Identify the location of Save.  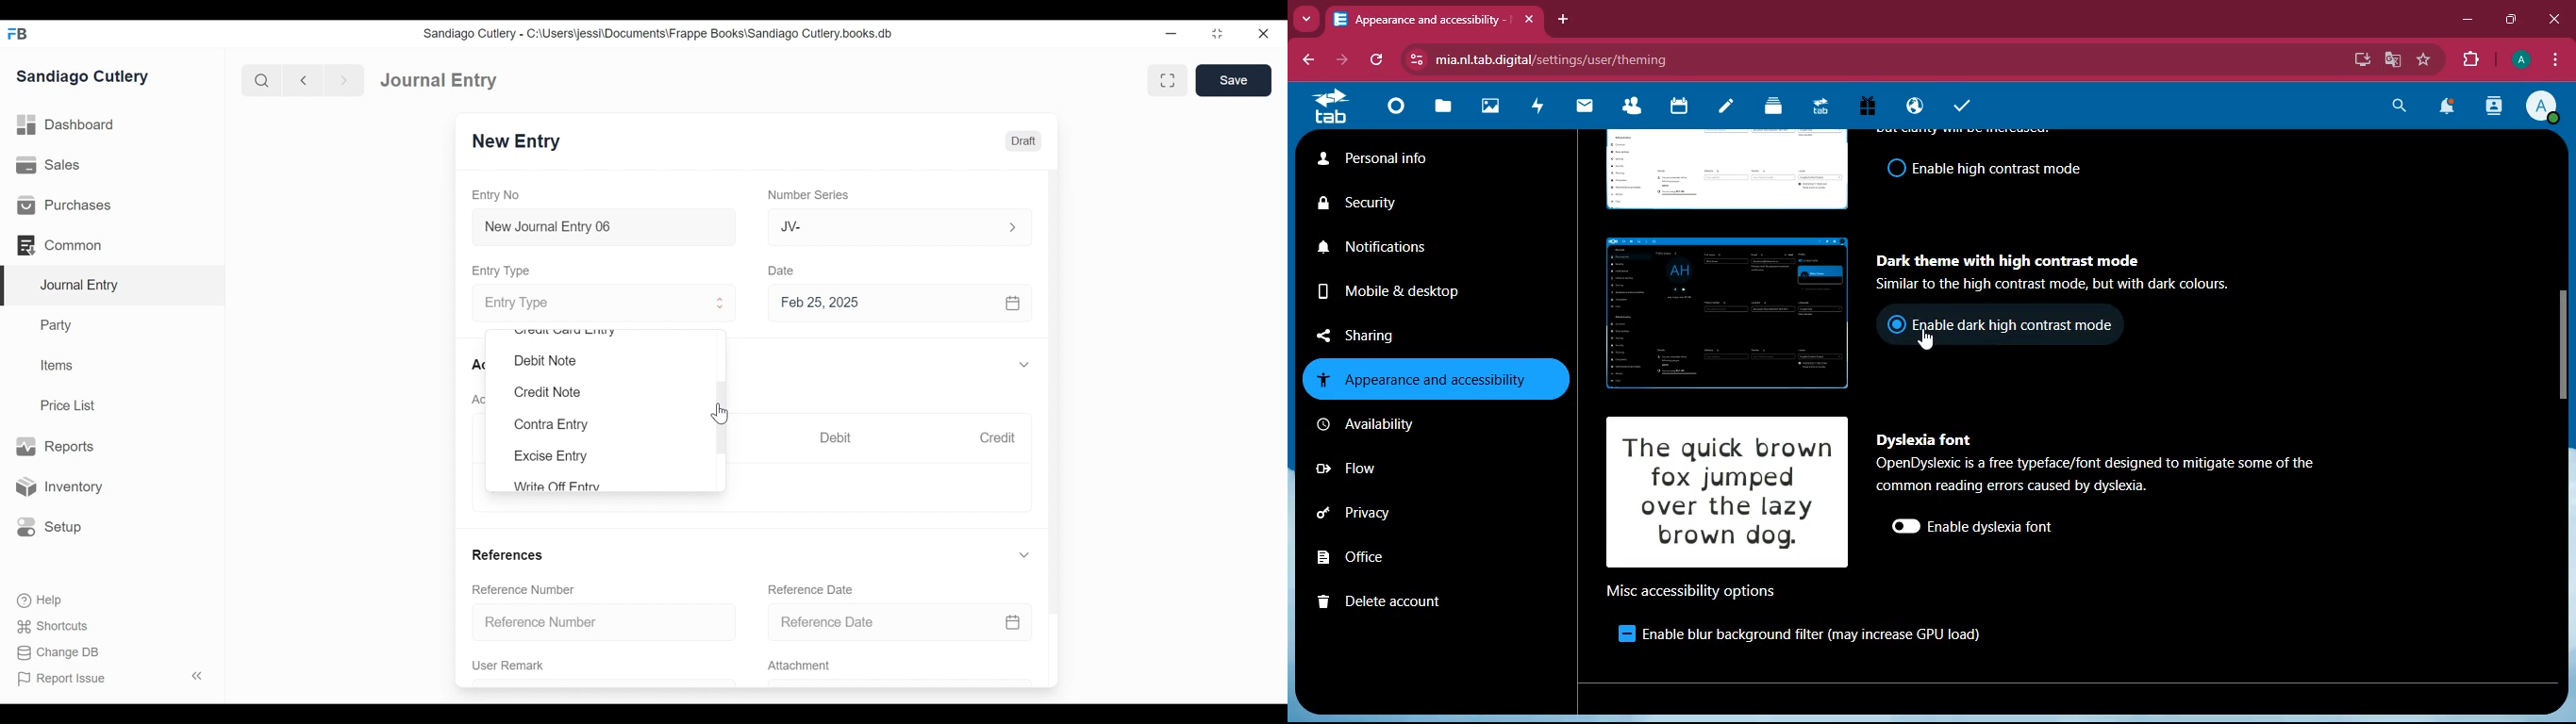
(1234, 80).